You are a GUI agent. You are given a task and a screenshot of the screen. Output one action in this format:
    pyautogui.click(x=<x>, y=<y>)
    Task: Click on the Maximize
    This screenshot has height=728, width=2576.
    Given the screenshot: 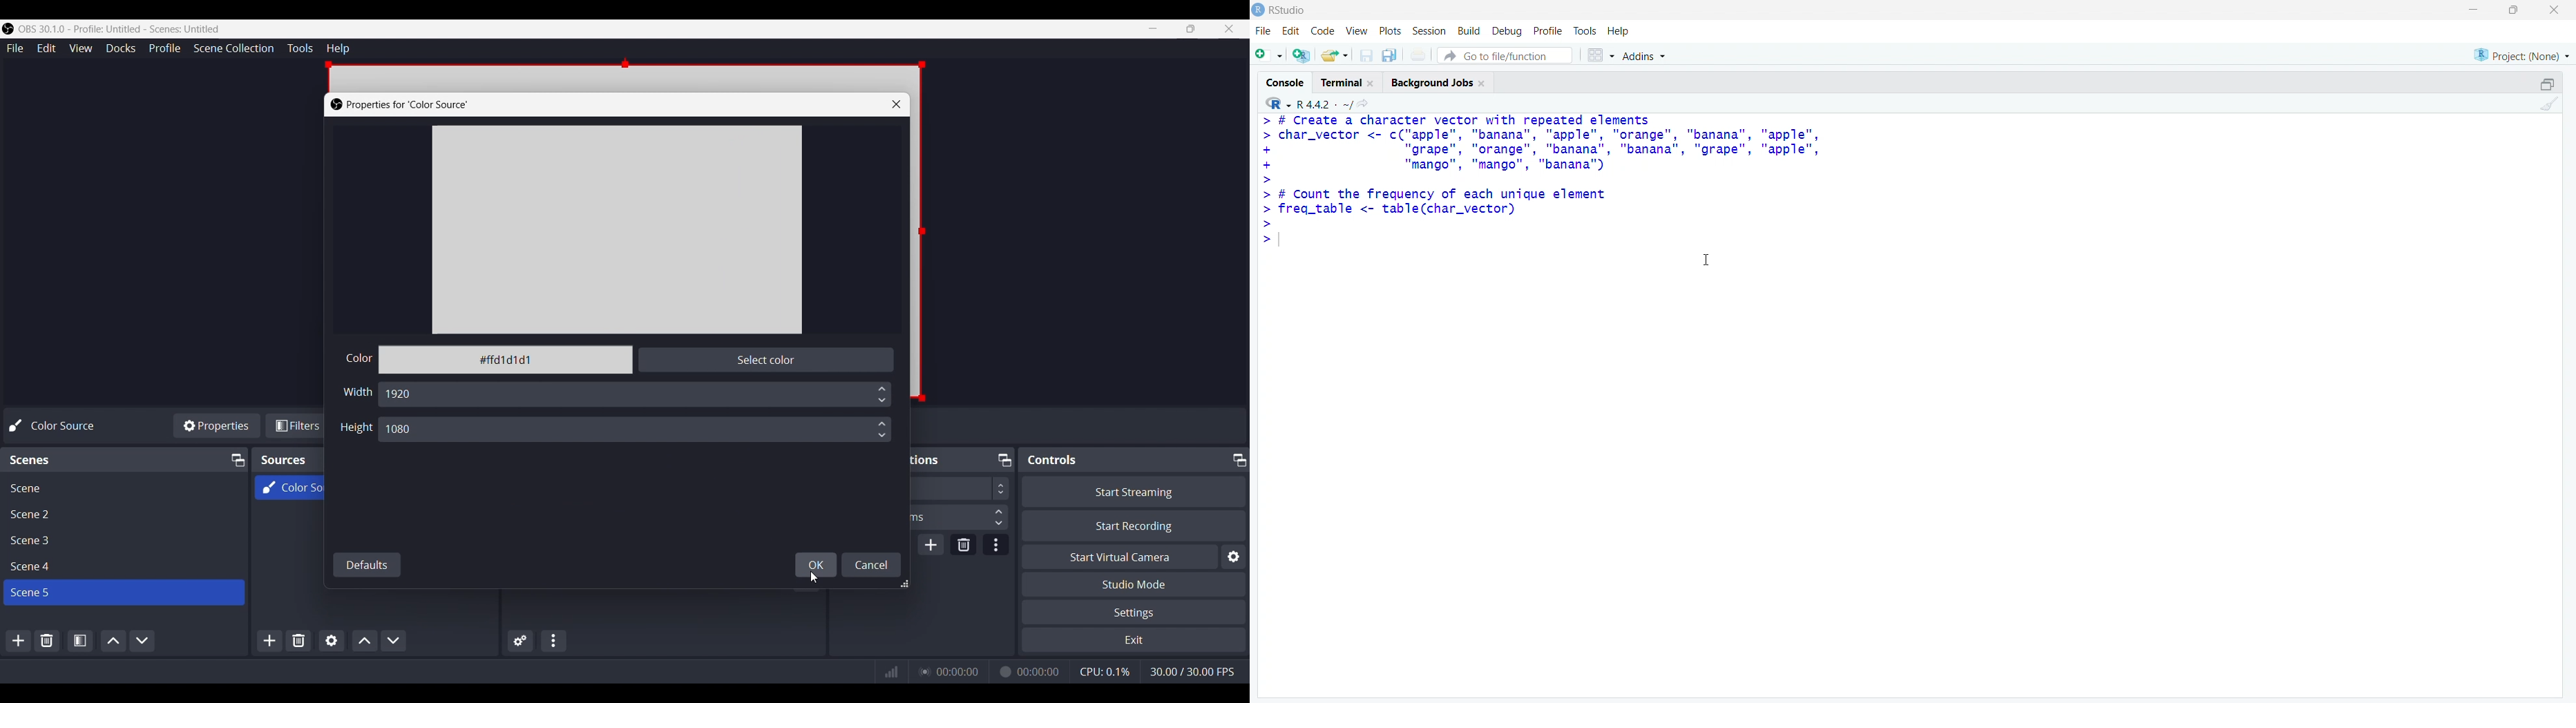 What is the action you would take?
    pyautogui.click(x=2514, y=12)
    